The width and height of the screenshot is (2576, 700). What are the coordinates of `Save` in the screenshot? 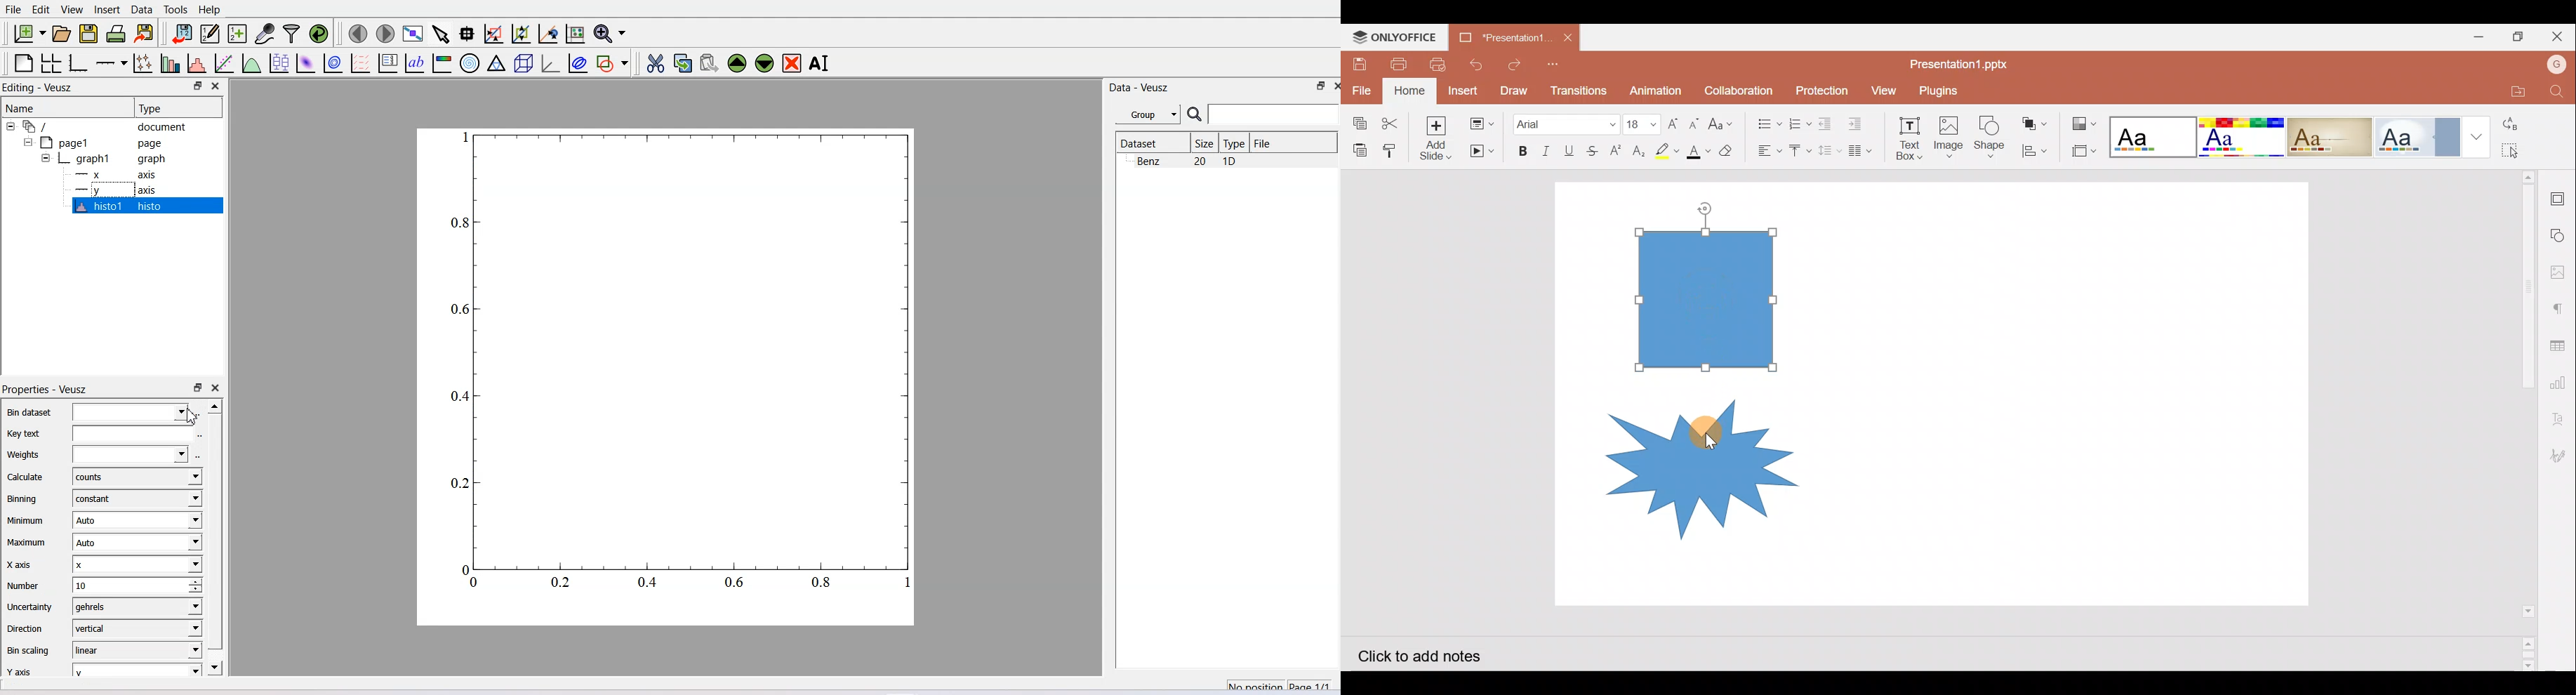 It's located at (1361, 60).